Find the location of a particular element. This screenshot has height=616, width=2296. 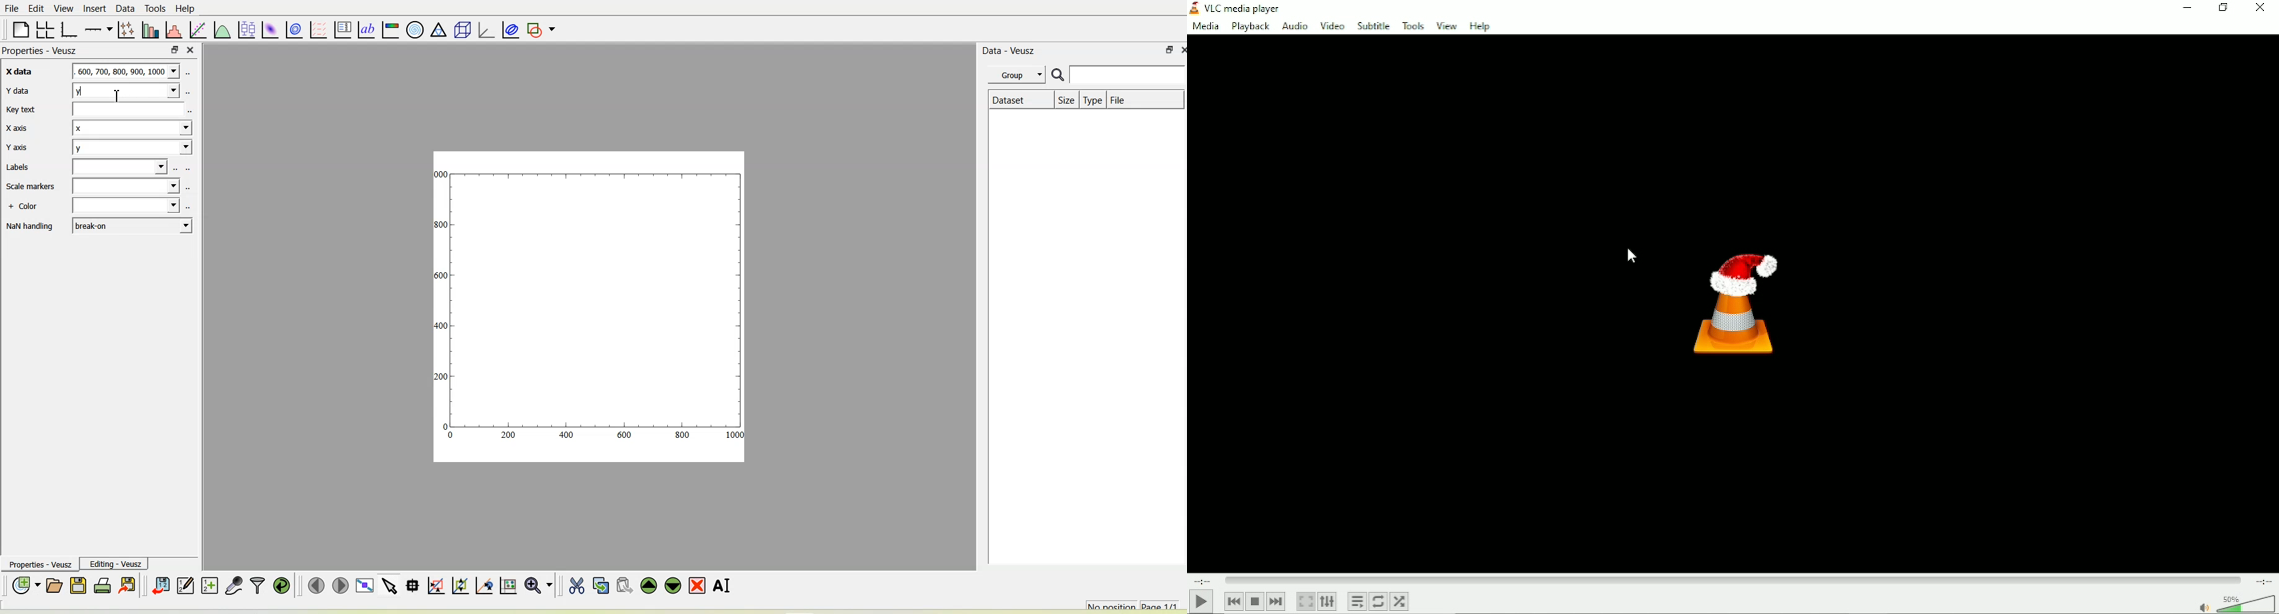

Properties - Veusz is located at coordinates (42, 51).